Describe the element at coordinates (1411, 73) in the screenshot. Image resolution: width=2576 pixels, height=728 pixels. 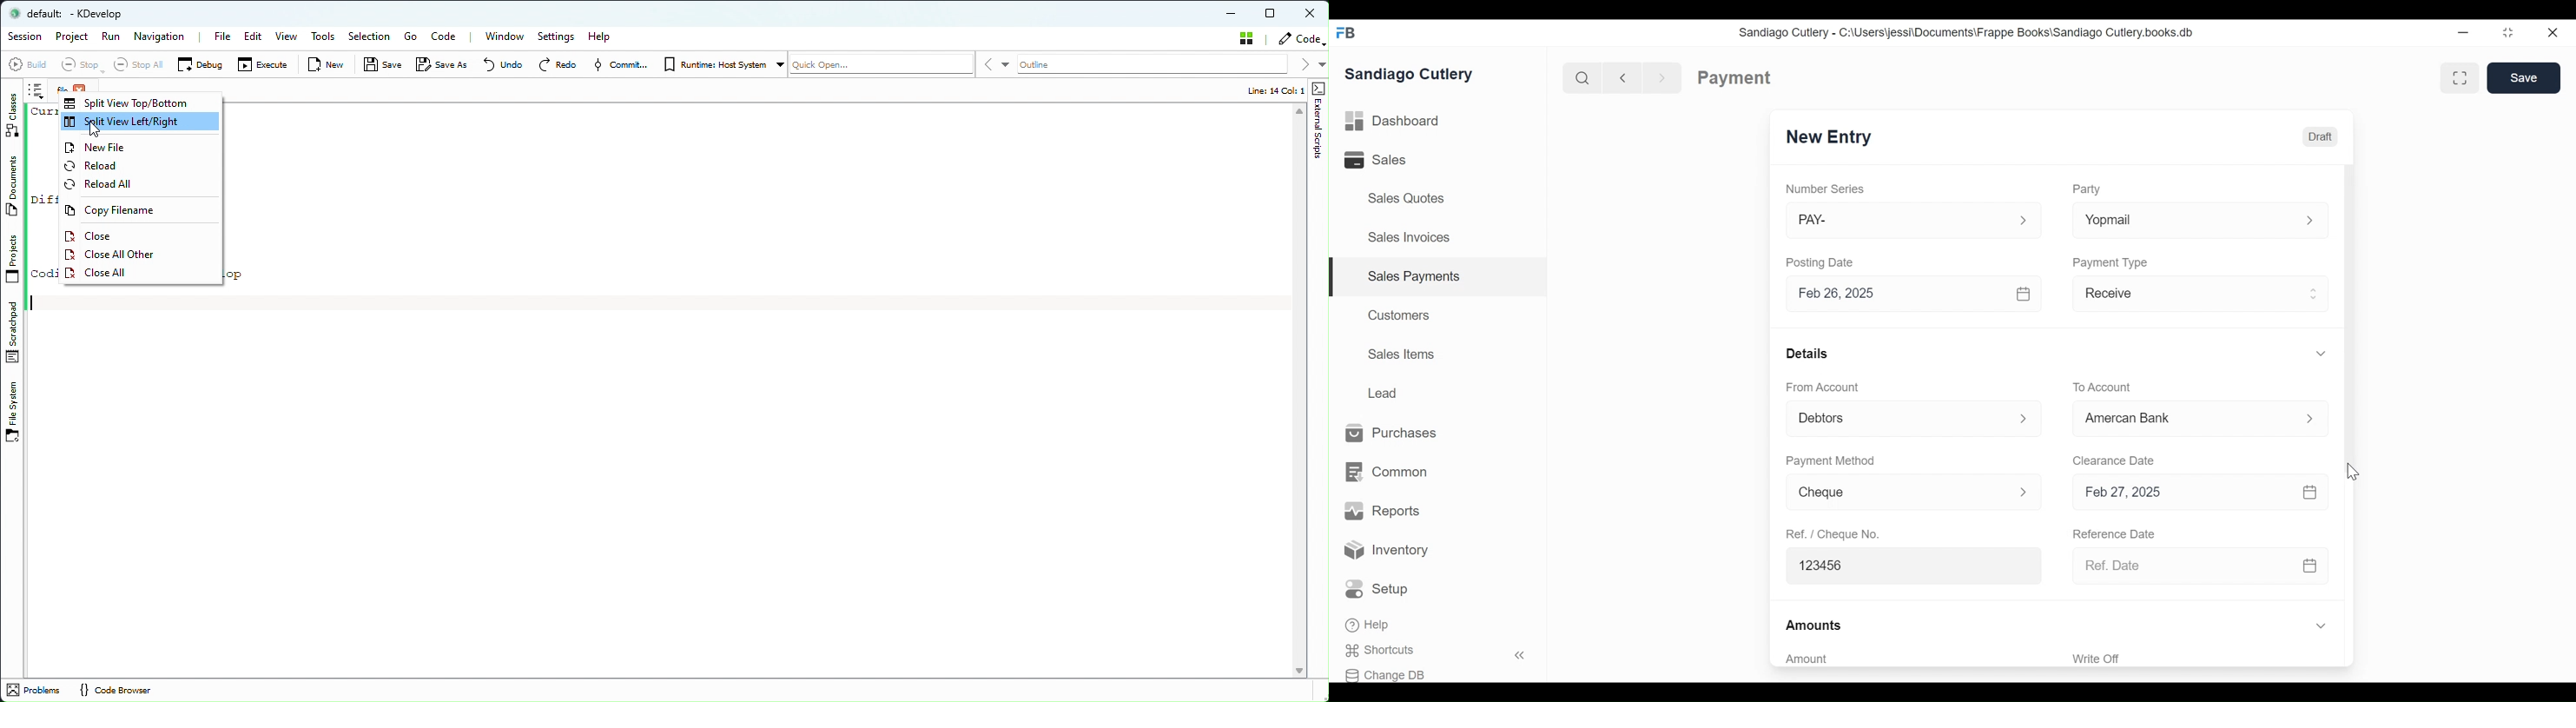
I see `Sandiago Cutlery` at that location.